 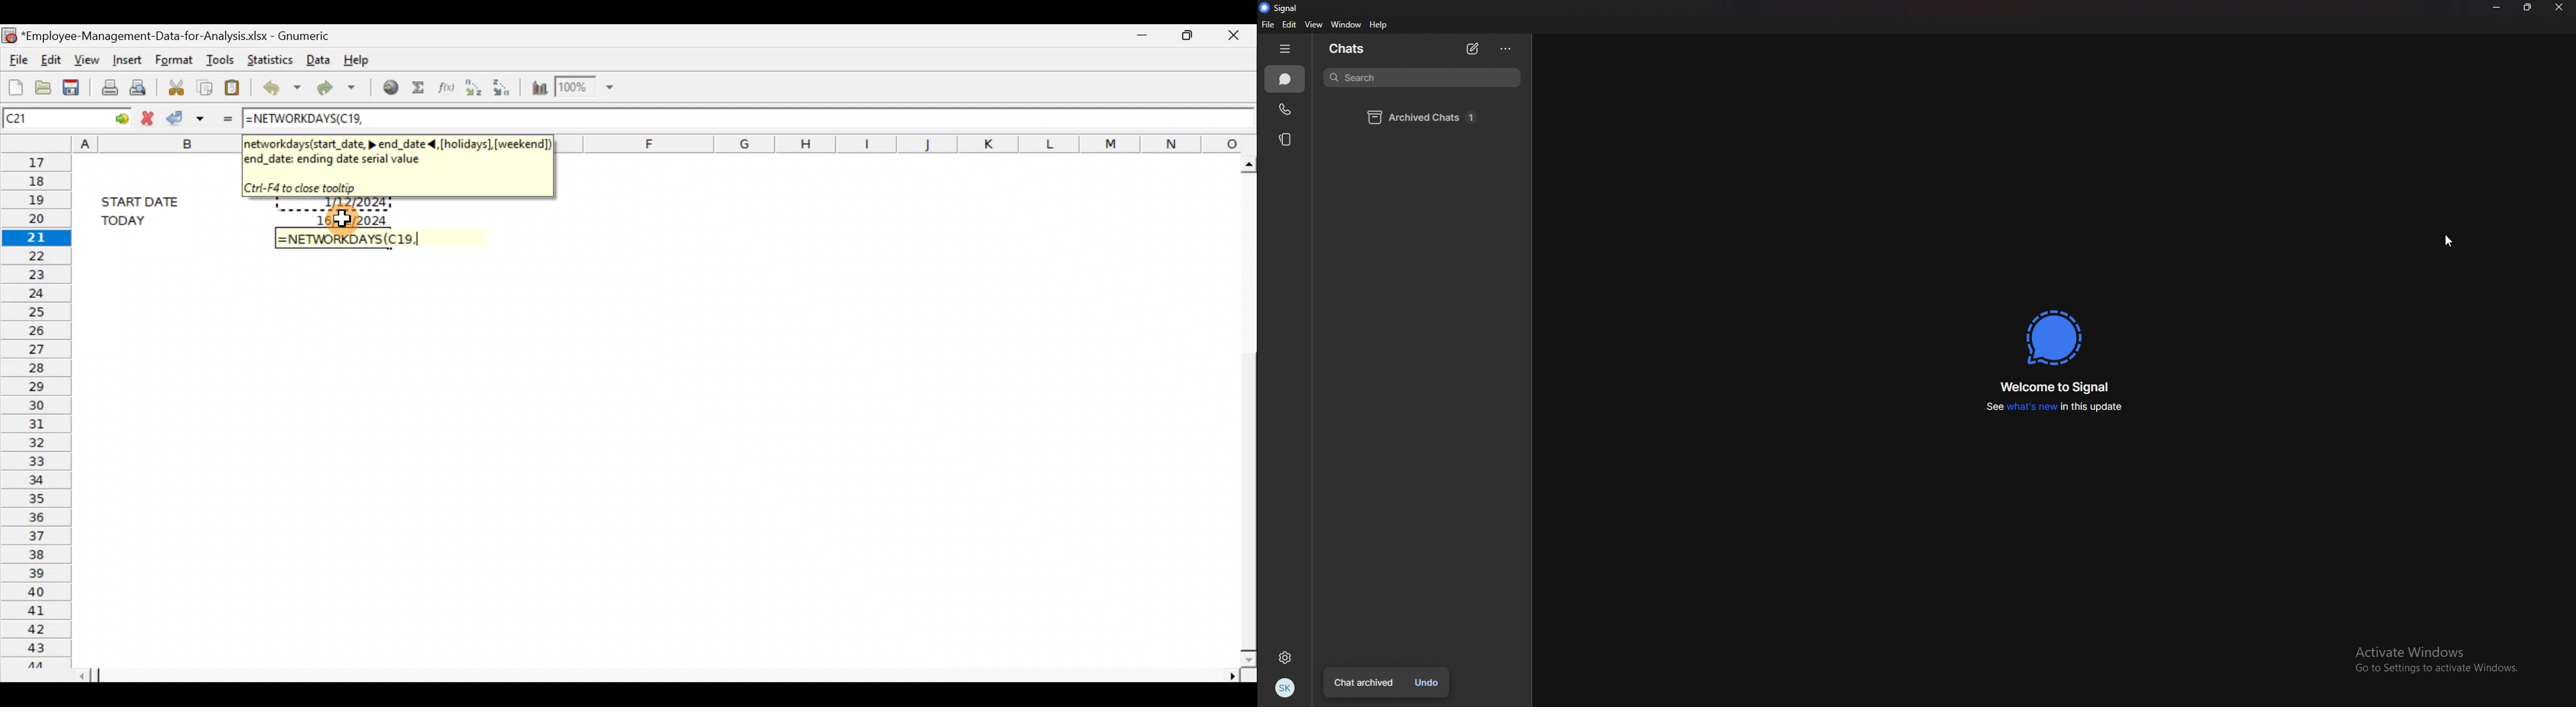 I want to click on Cell name C21, so click(x=42, y=117).